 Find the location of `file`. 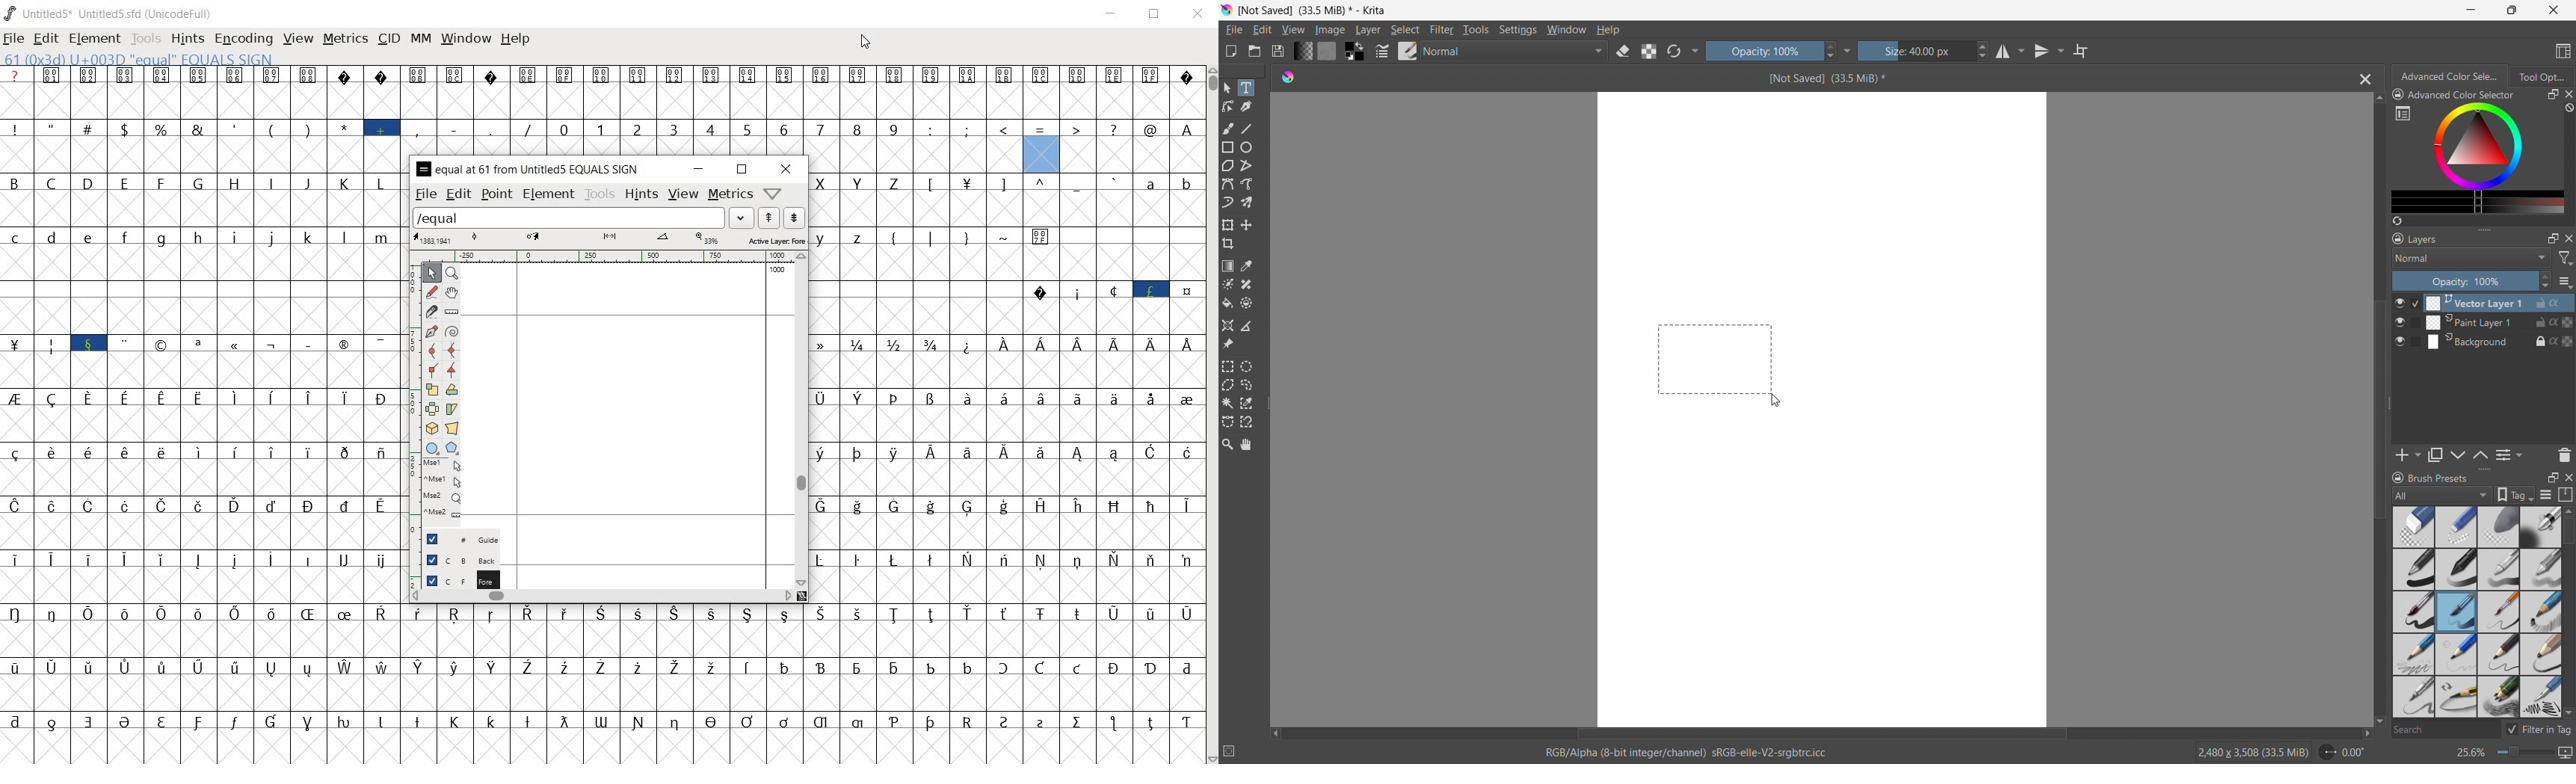

file is located at coordinates (424, 194).